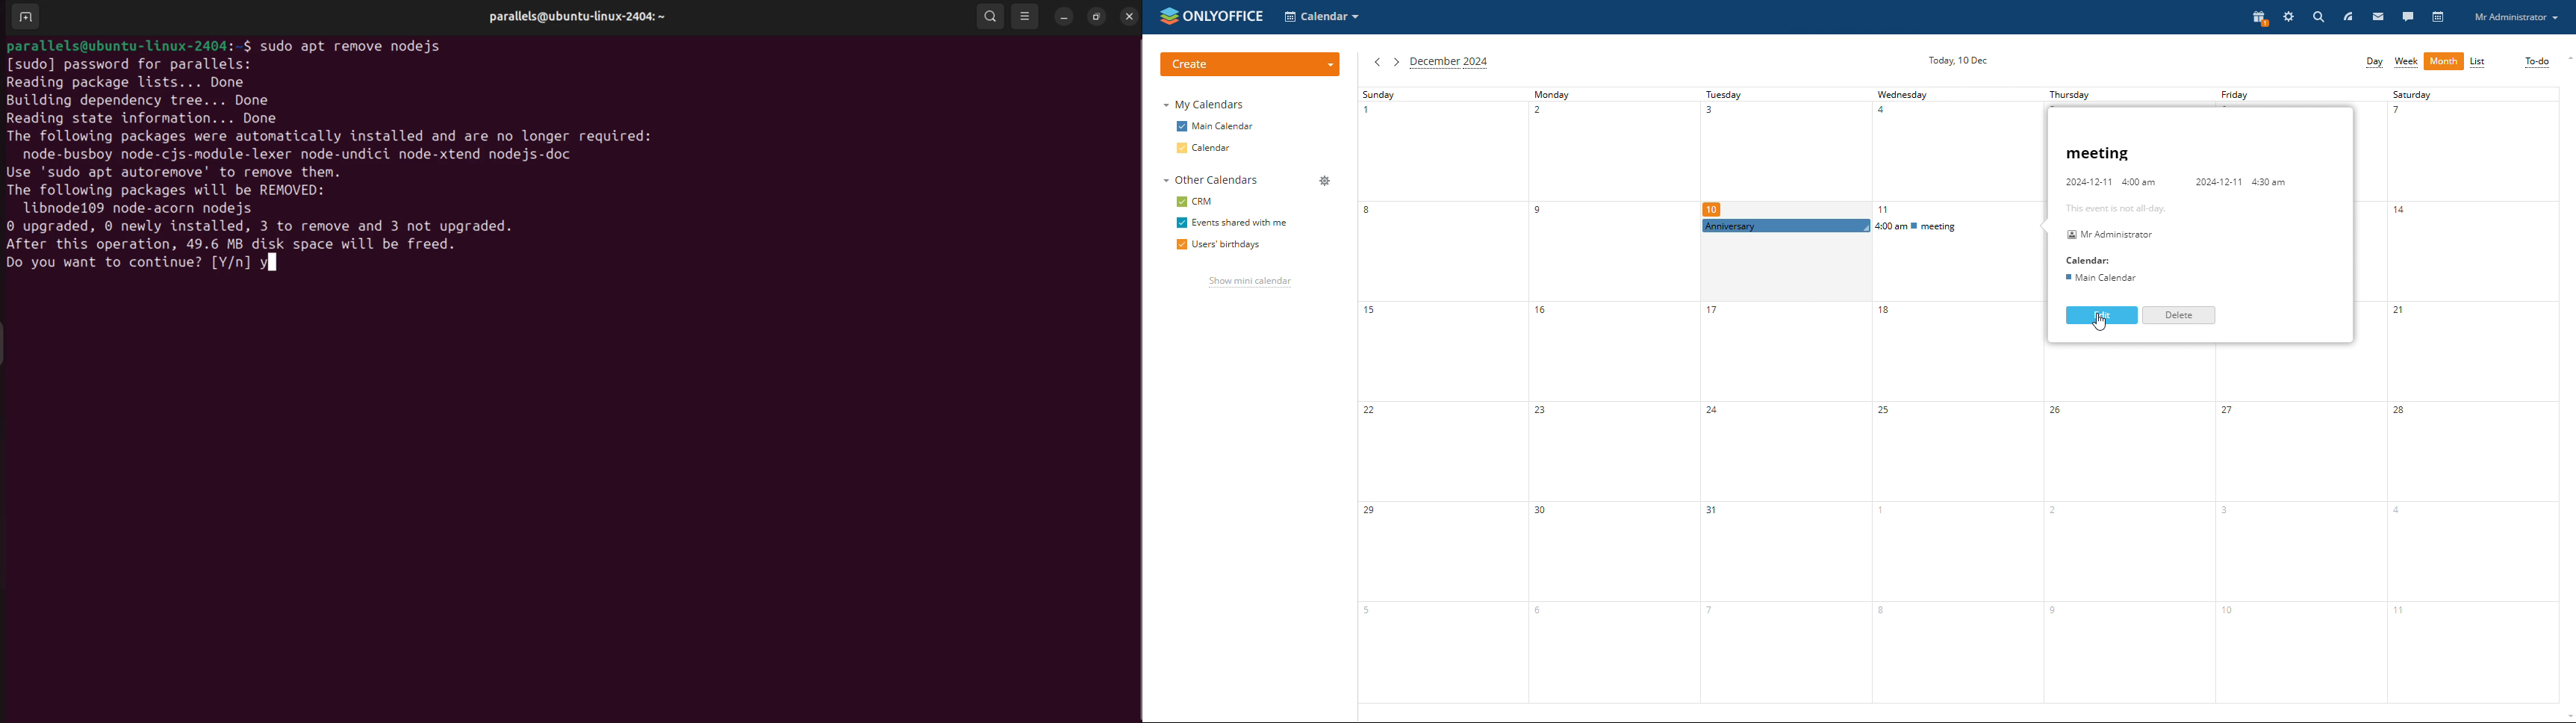  I want to click on list view, so click(2478, 63).